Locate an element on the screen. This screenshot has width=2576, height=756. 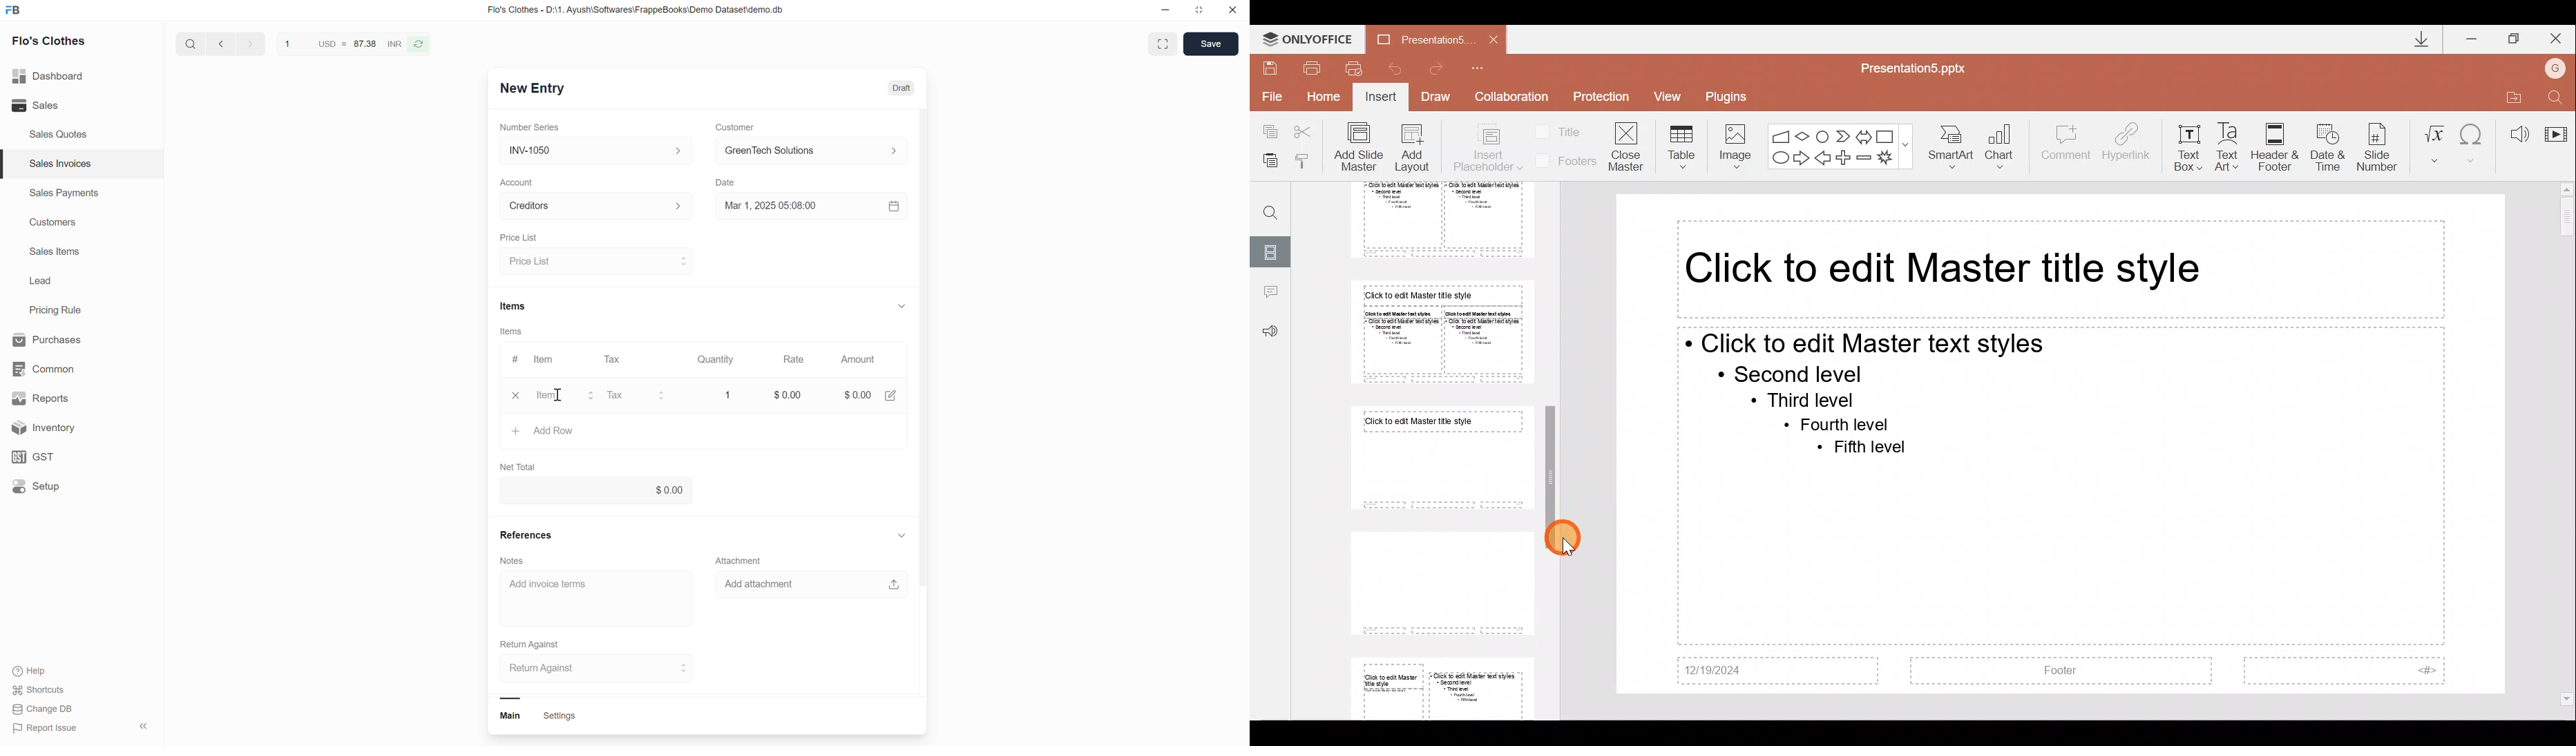
Select date  is located at coordinates (811, 209).